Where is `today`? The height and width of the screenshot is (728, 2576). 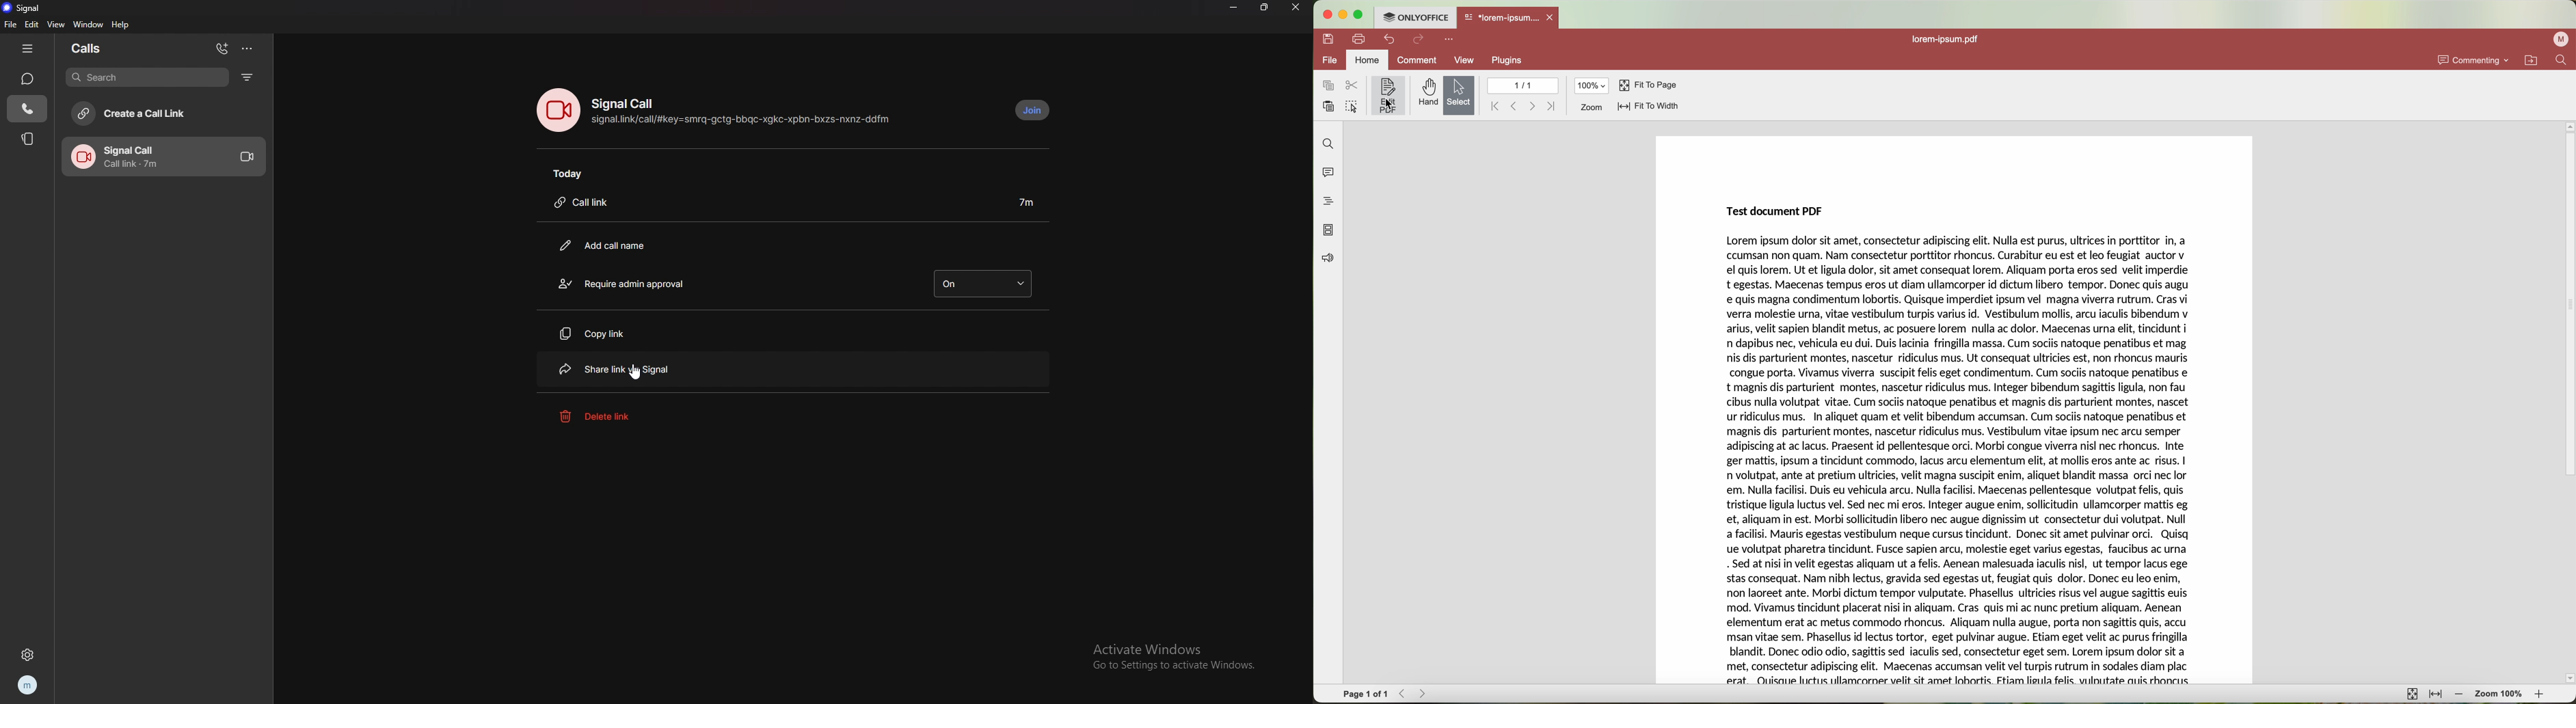 today is located at coordinates (574, 174).